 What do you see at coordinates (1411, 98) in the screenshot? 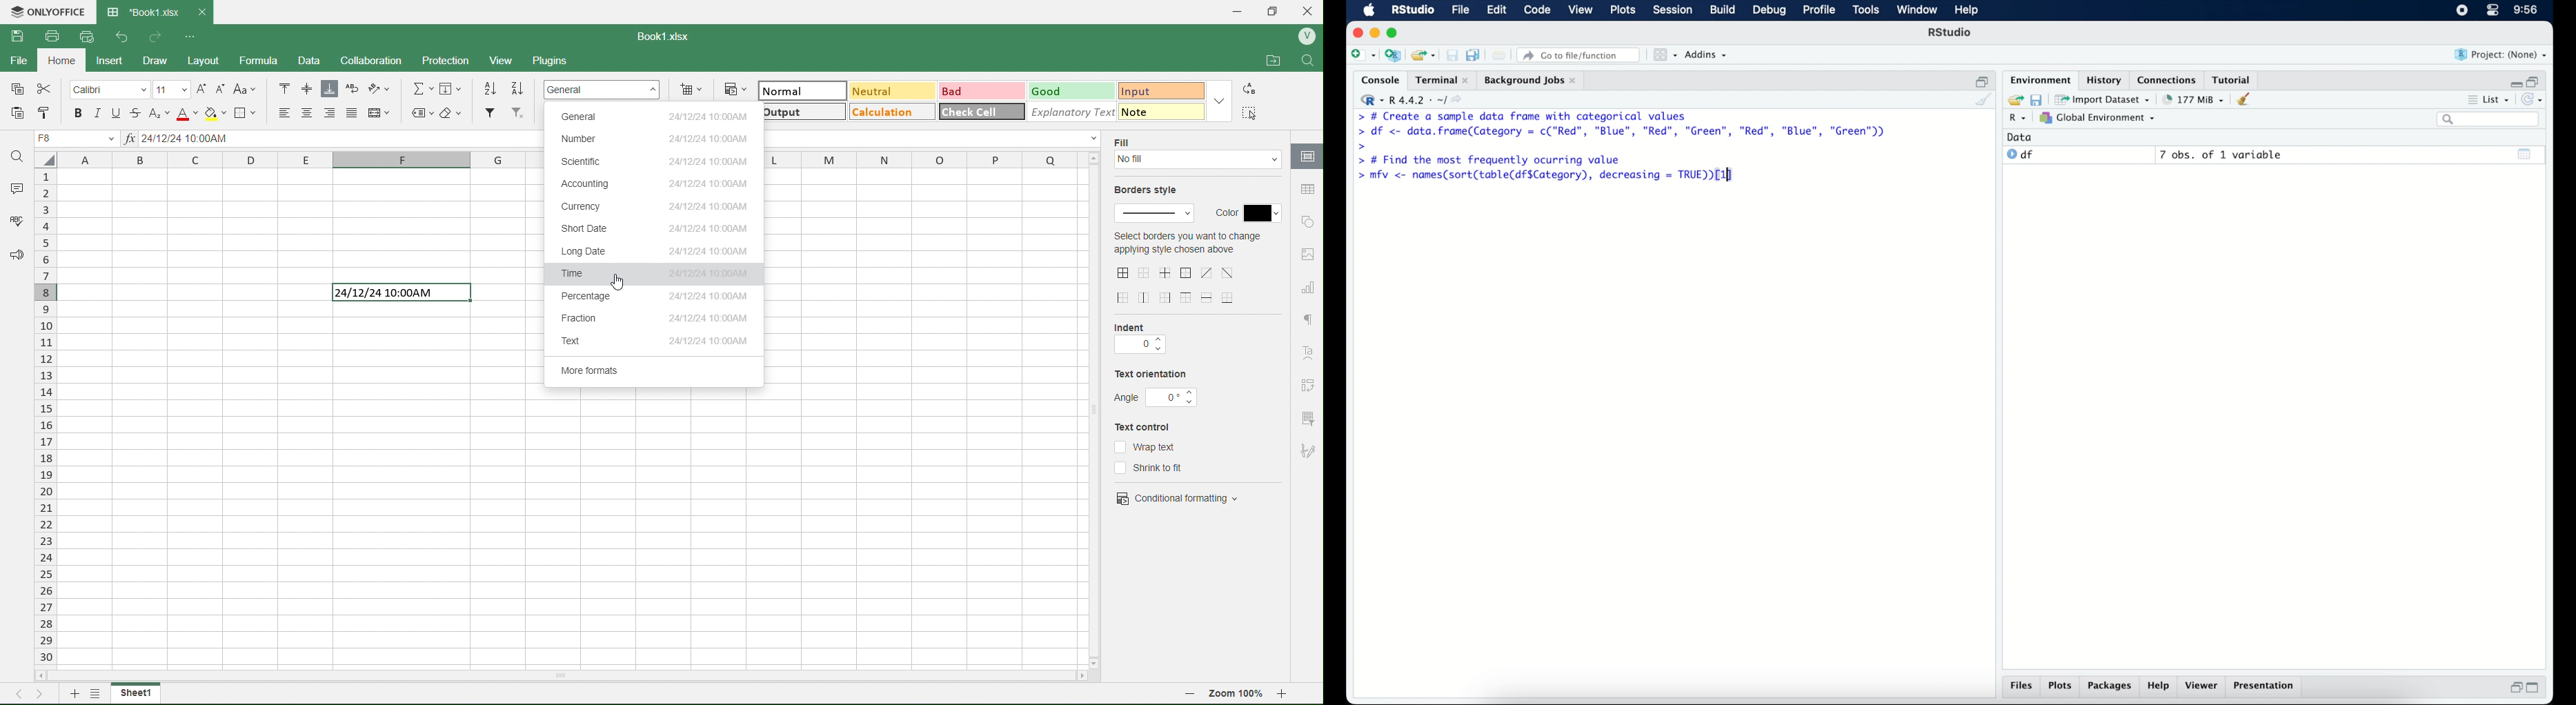
I see `R 4.4.2` at bounding box center [1411, 98].